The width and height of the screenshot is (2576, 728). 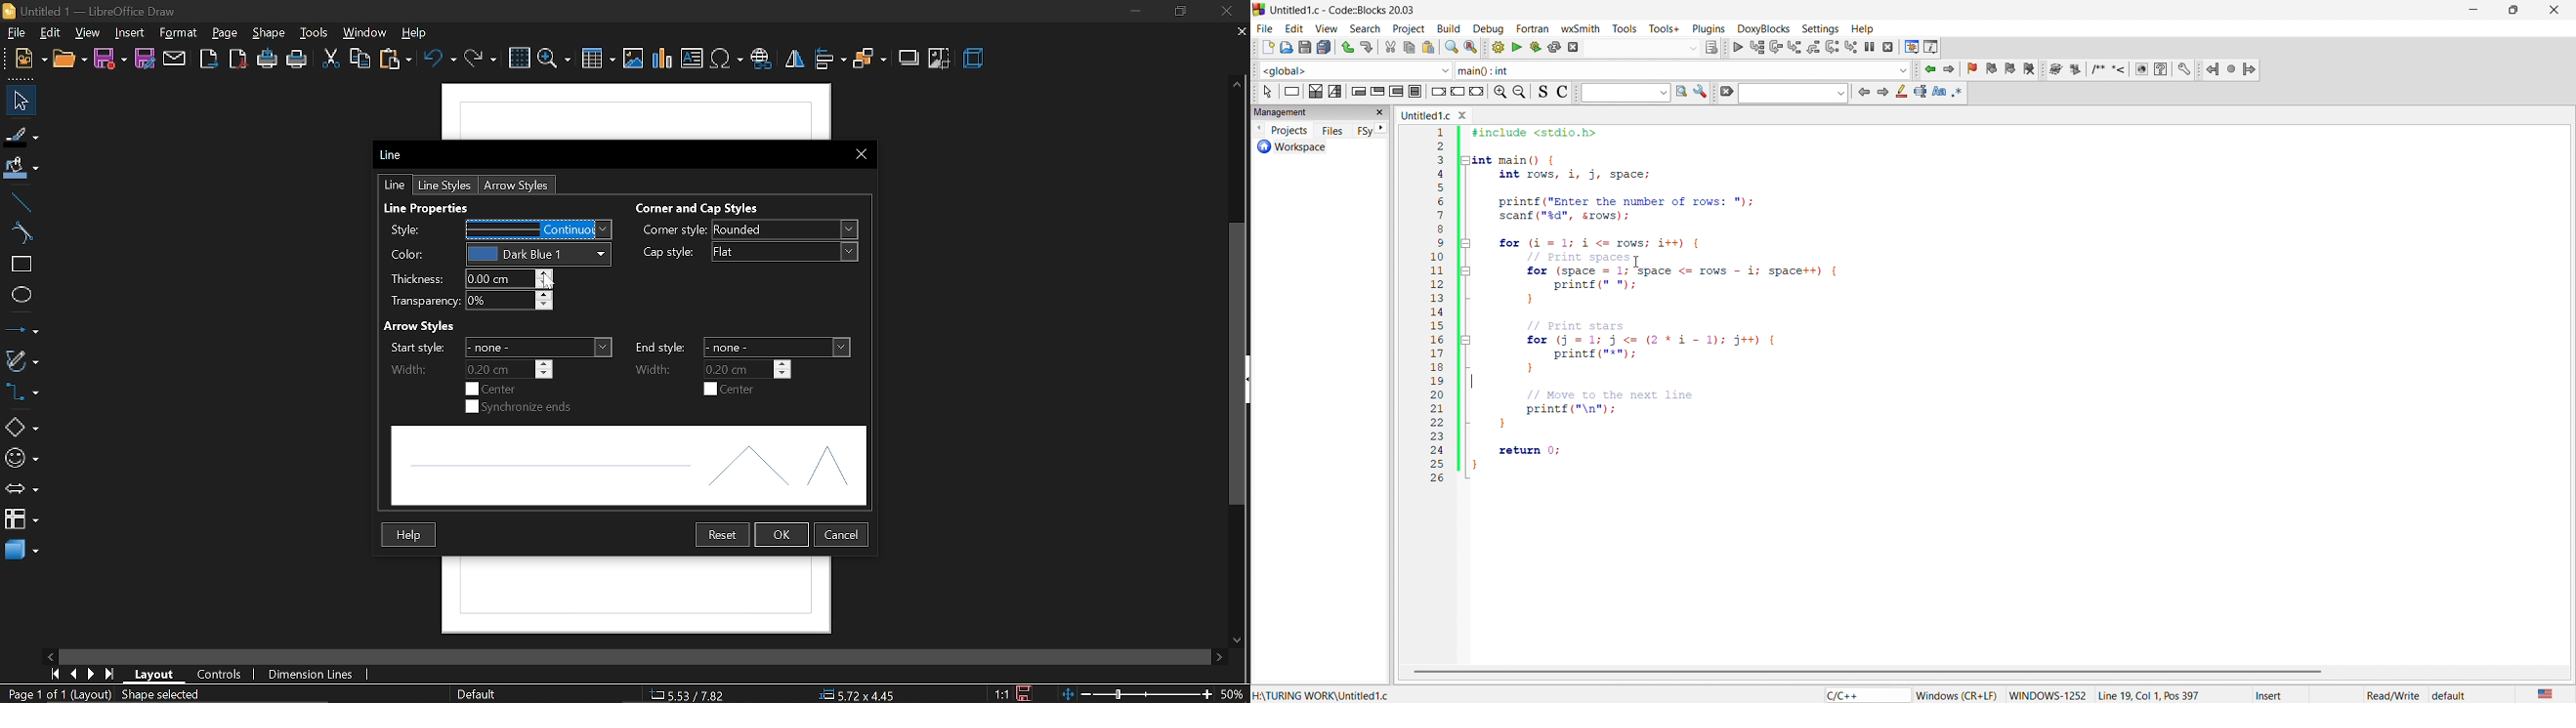 I want to click on co-ordinate, so click(x=689, y=694).